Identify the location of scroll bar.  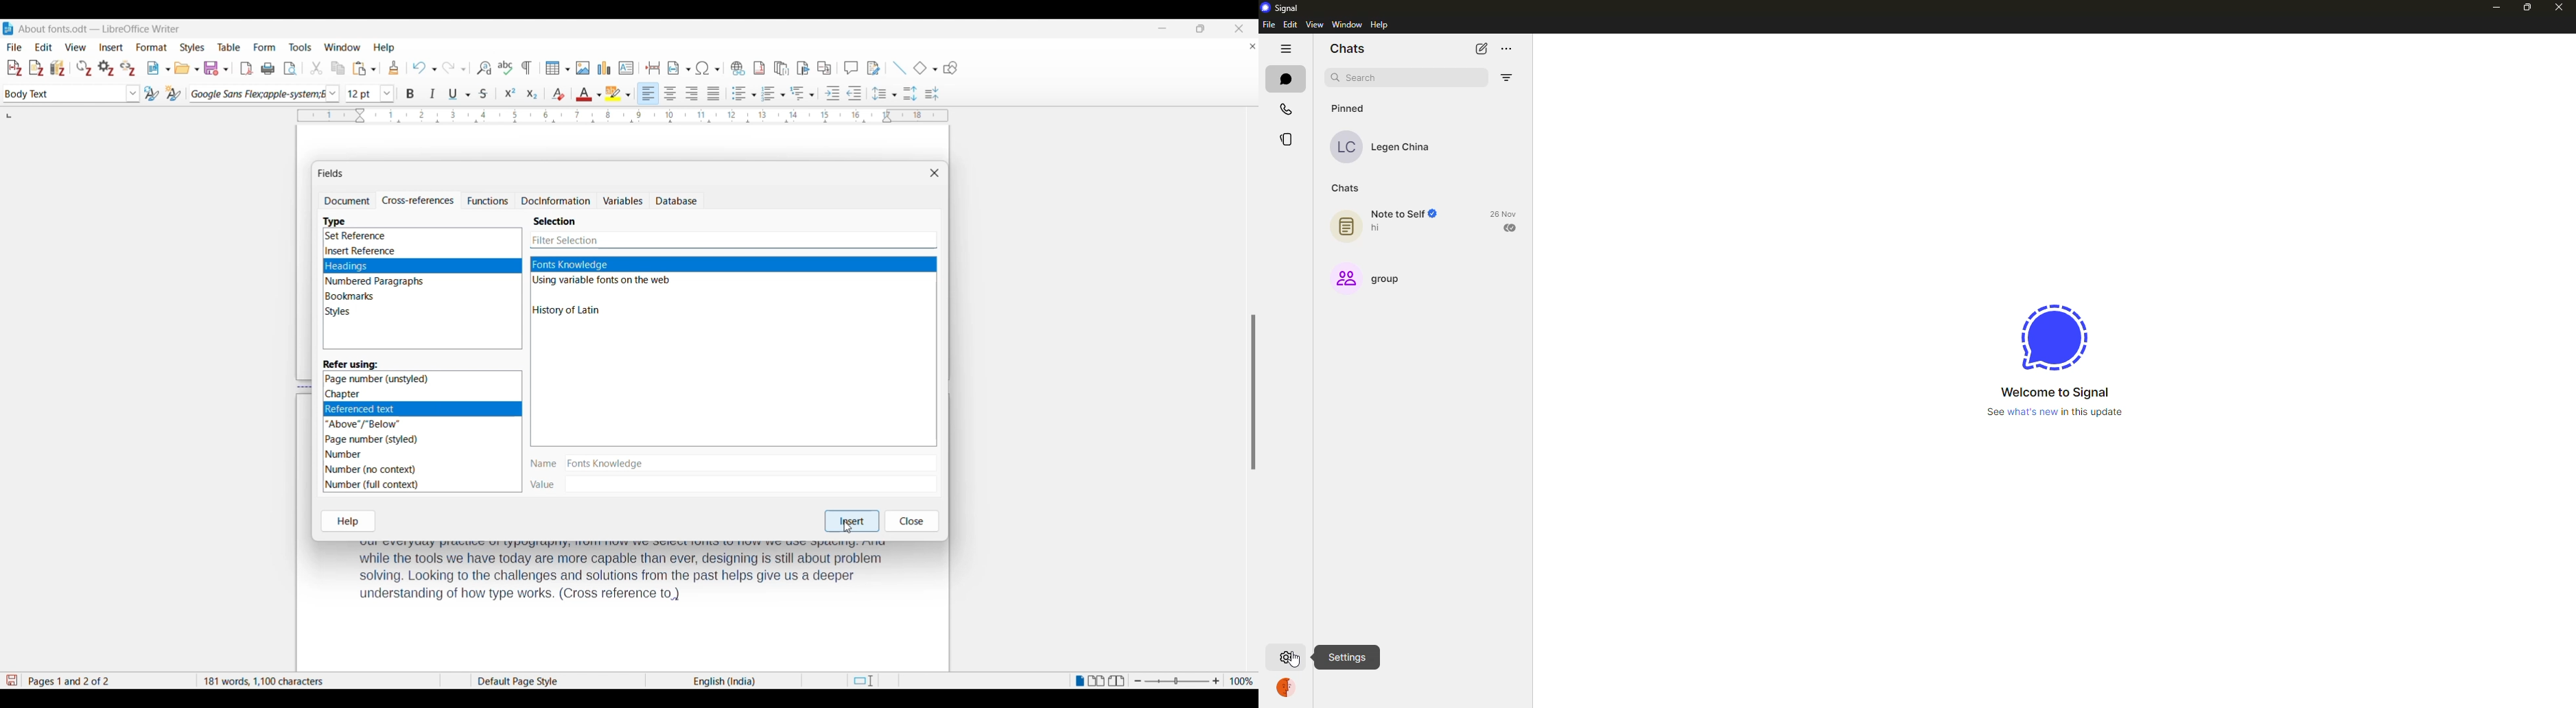
(1251, 391).